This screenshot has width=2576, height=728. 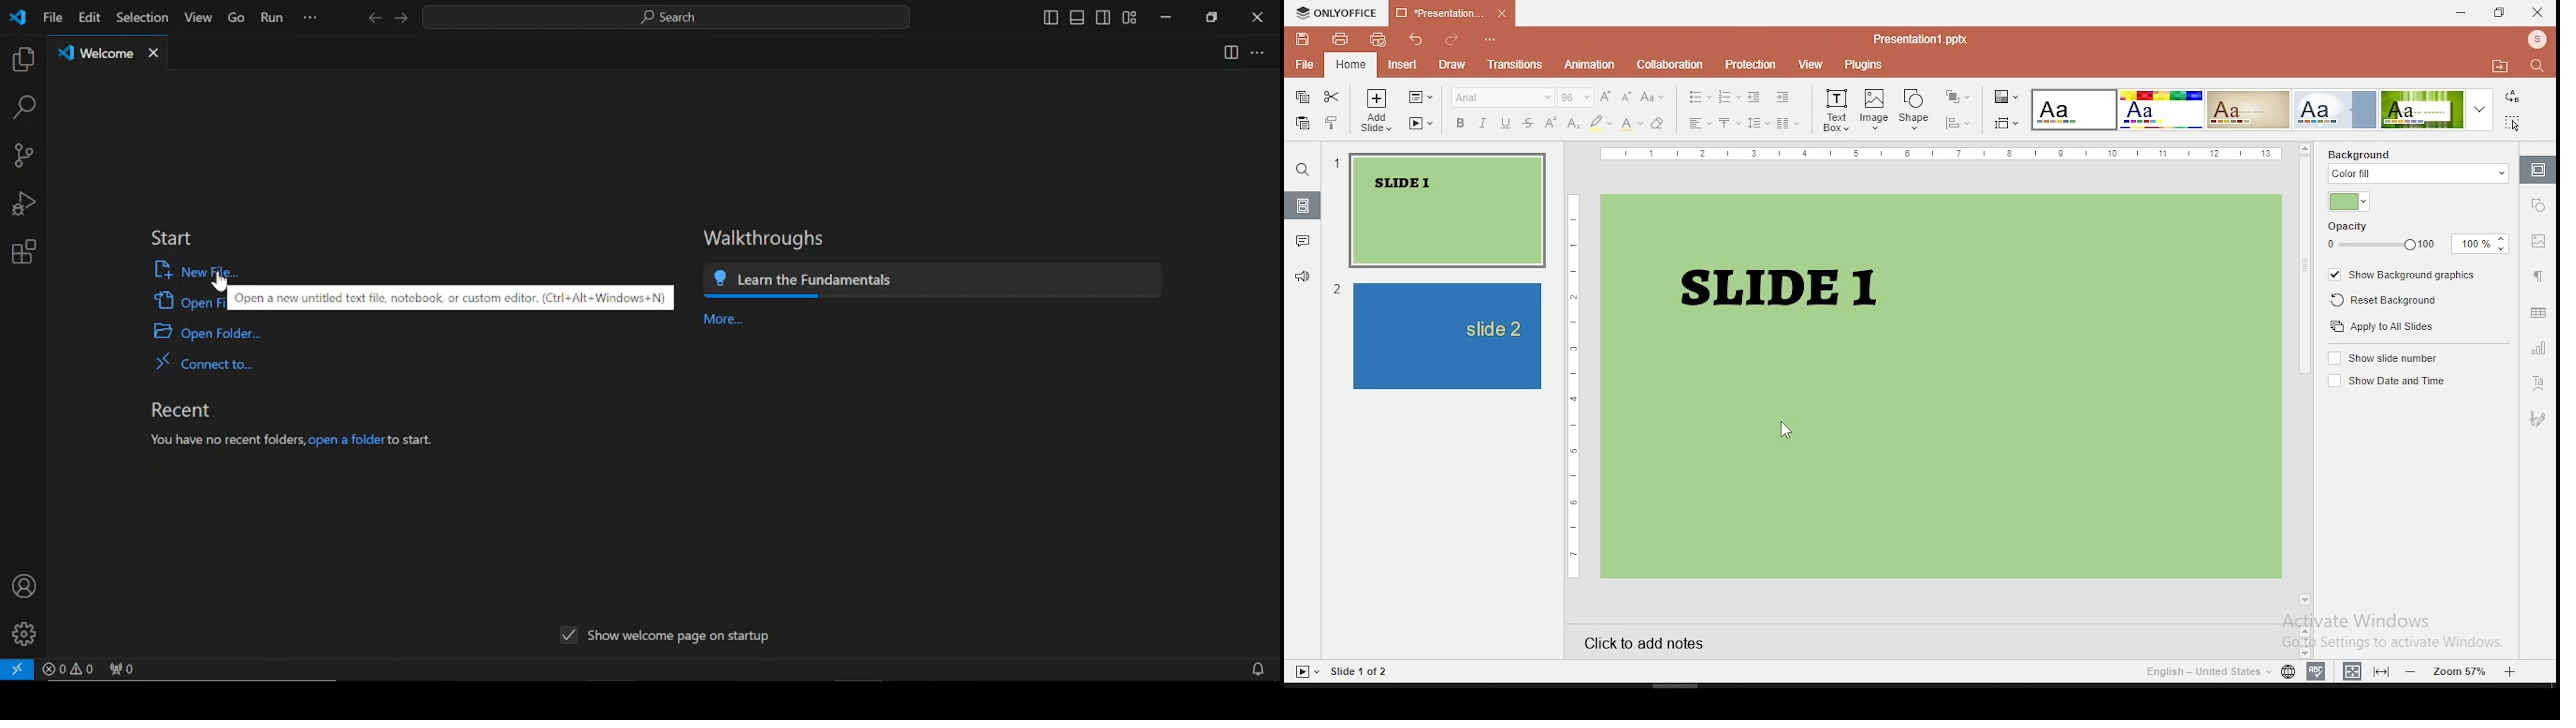 What do you see at coordinates (1379, 38) in the screenshot?
I see `quick print` at bounding box center [1379, 38].